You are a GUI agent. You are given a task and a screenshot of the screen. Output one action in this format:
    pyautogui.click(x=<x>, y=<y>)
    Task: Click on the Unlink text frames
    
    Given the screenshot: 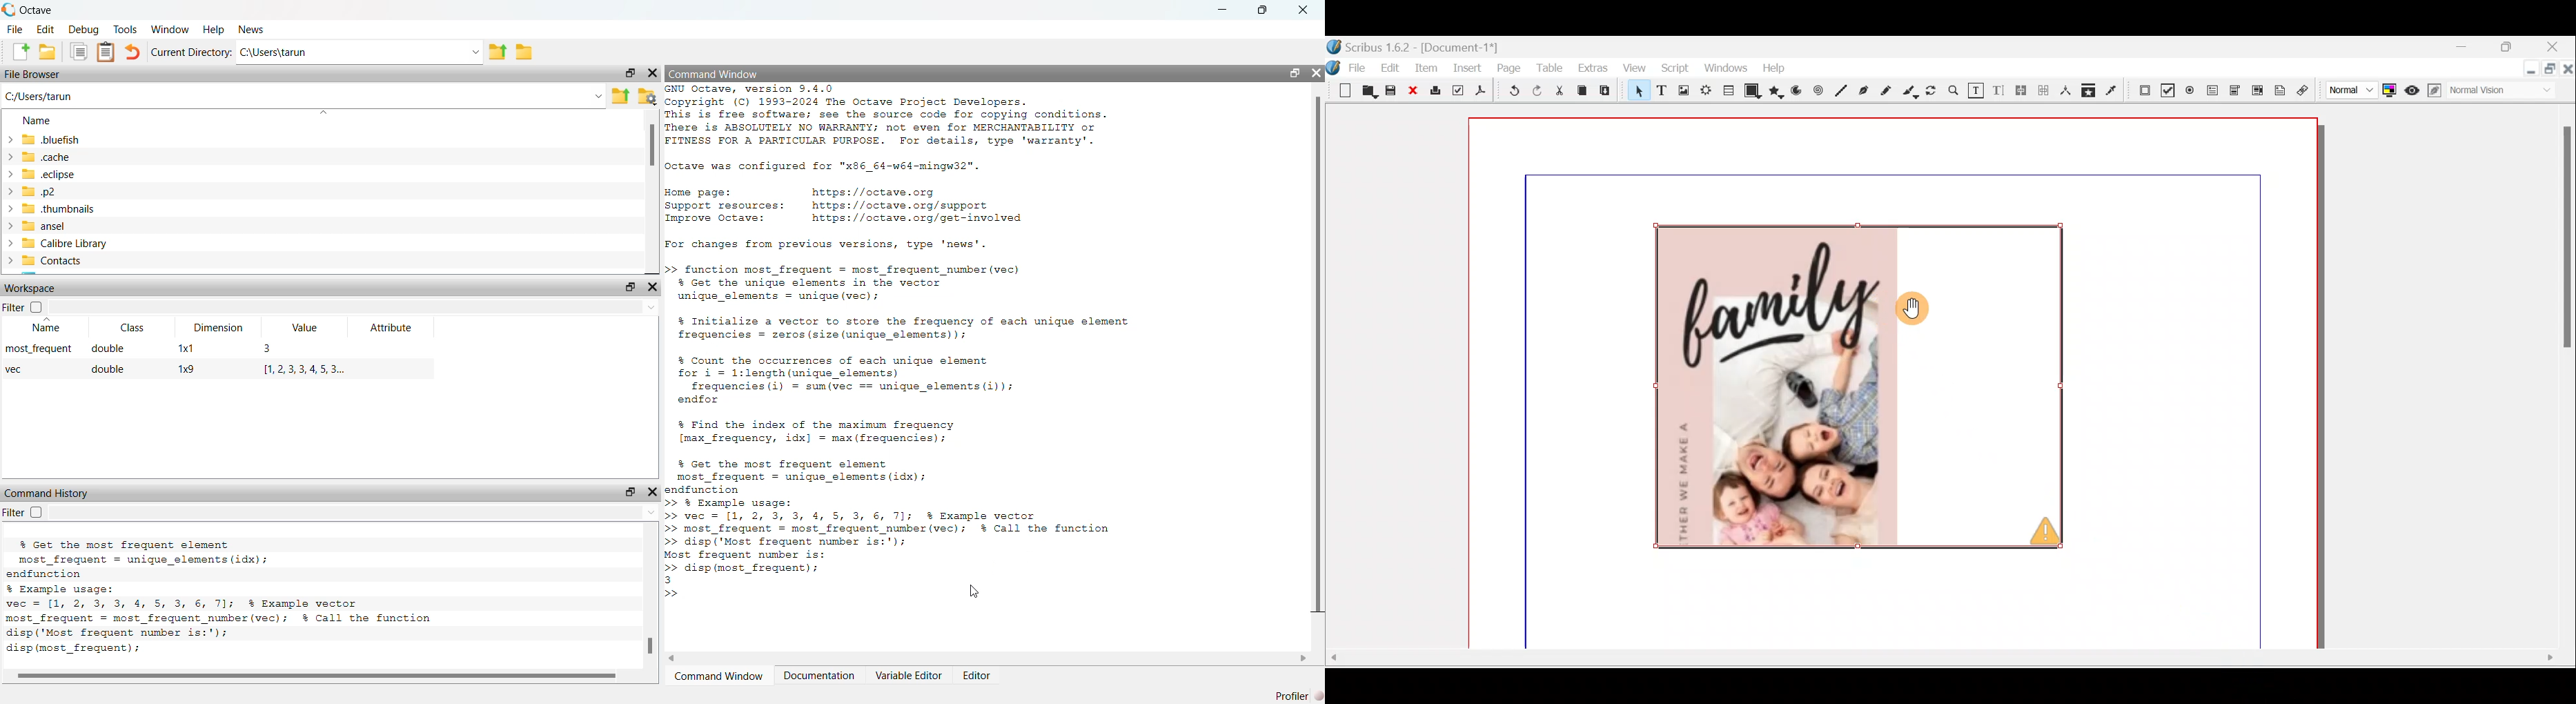 What is the action you would take?
    pyautogui.click(x=2046, y=89)
    